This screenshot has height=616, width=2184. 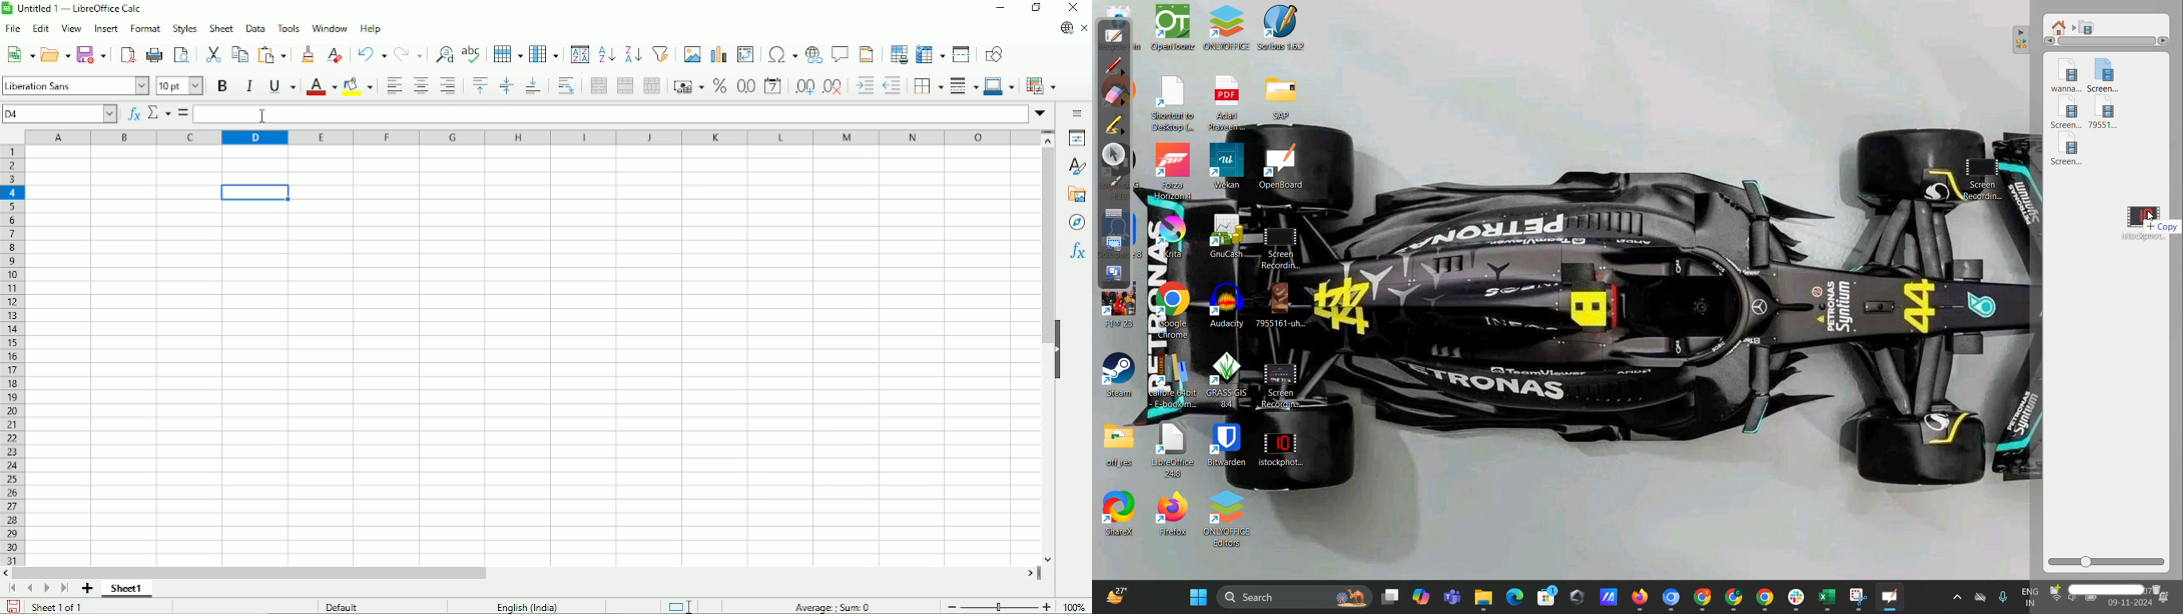 I want to click on Insert image, so click(x=692, y=53).